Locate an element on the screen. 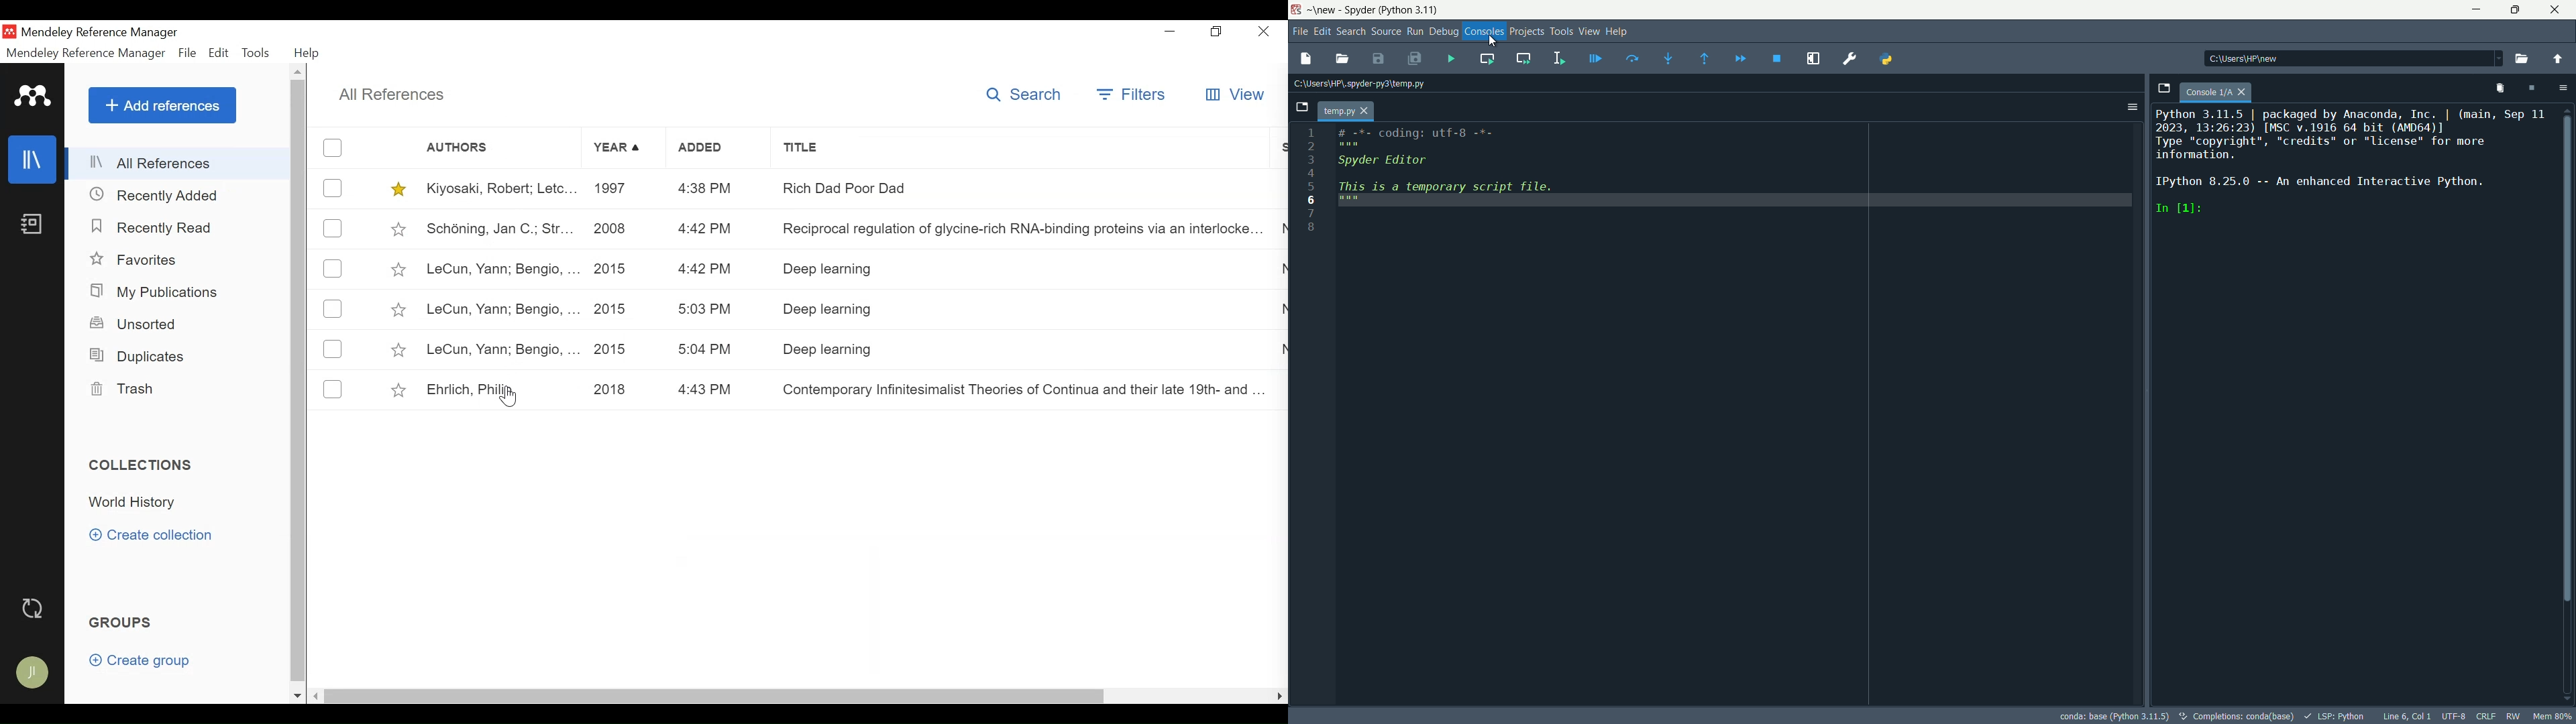 This screenshot has width=2576, height=728. scroll left is located at coordinates (317, 696).